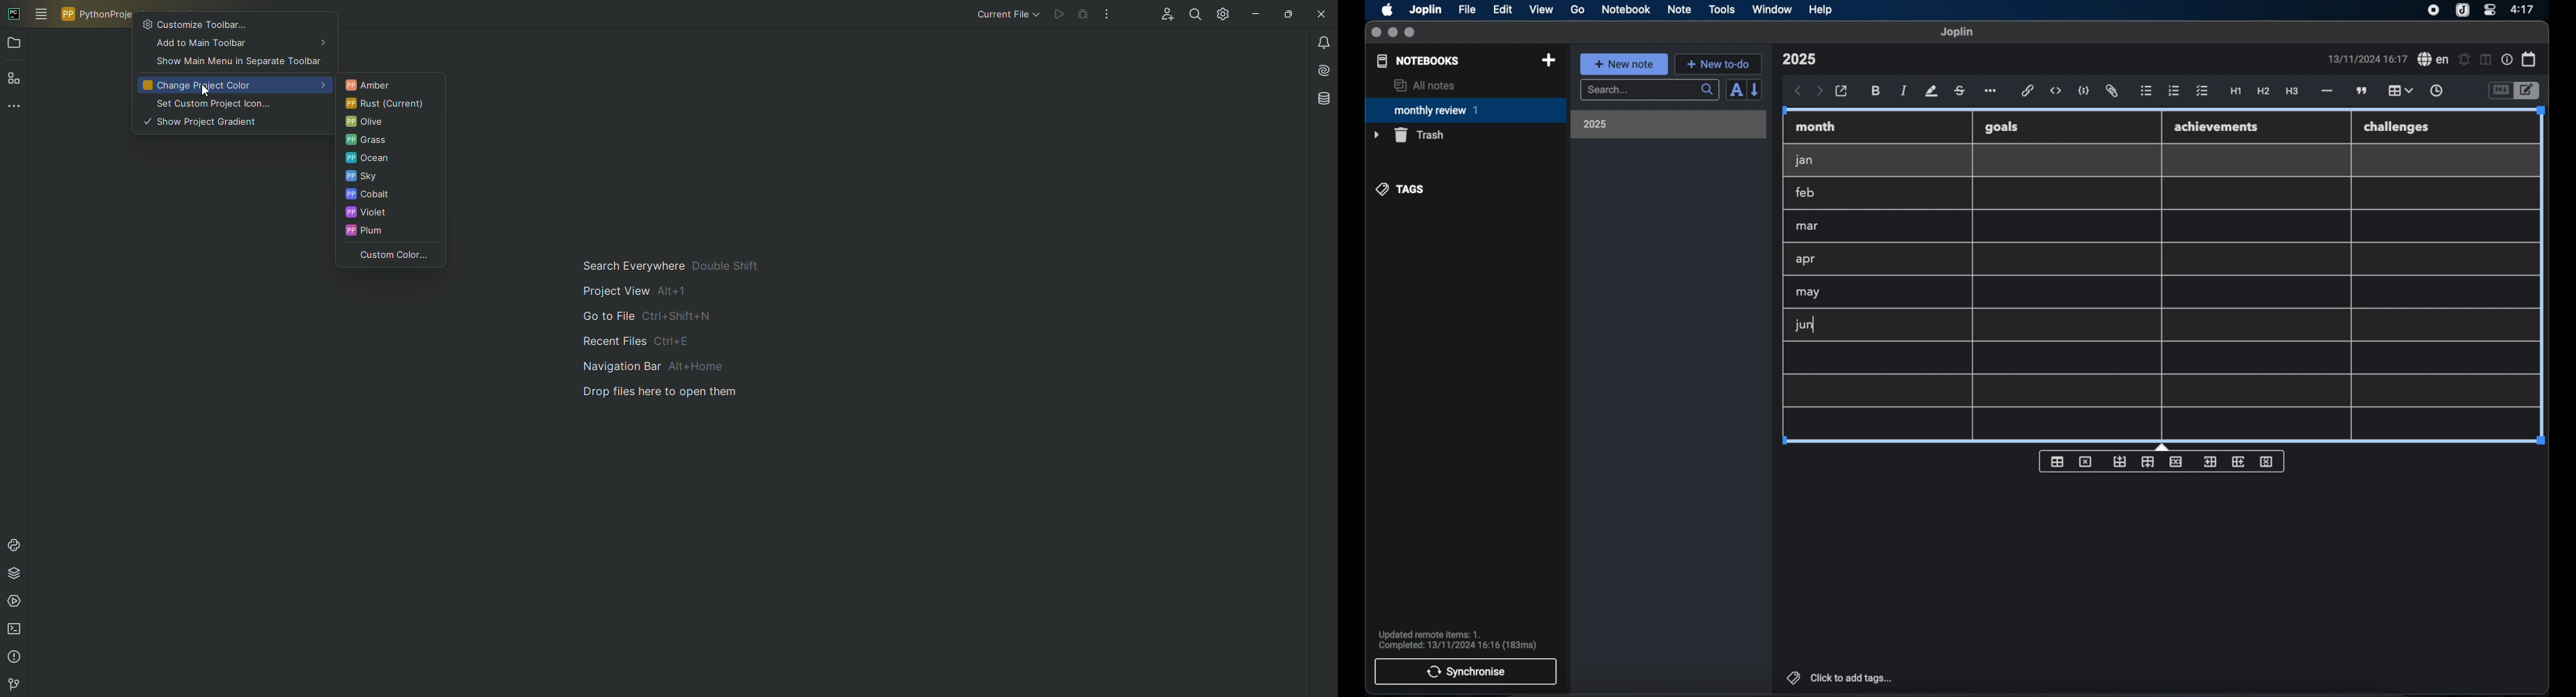 This screenshot has width=2576, height=700. Describe the element at coordinates (1649, 91) in the screenshot. I see `search bar` at that location.